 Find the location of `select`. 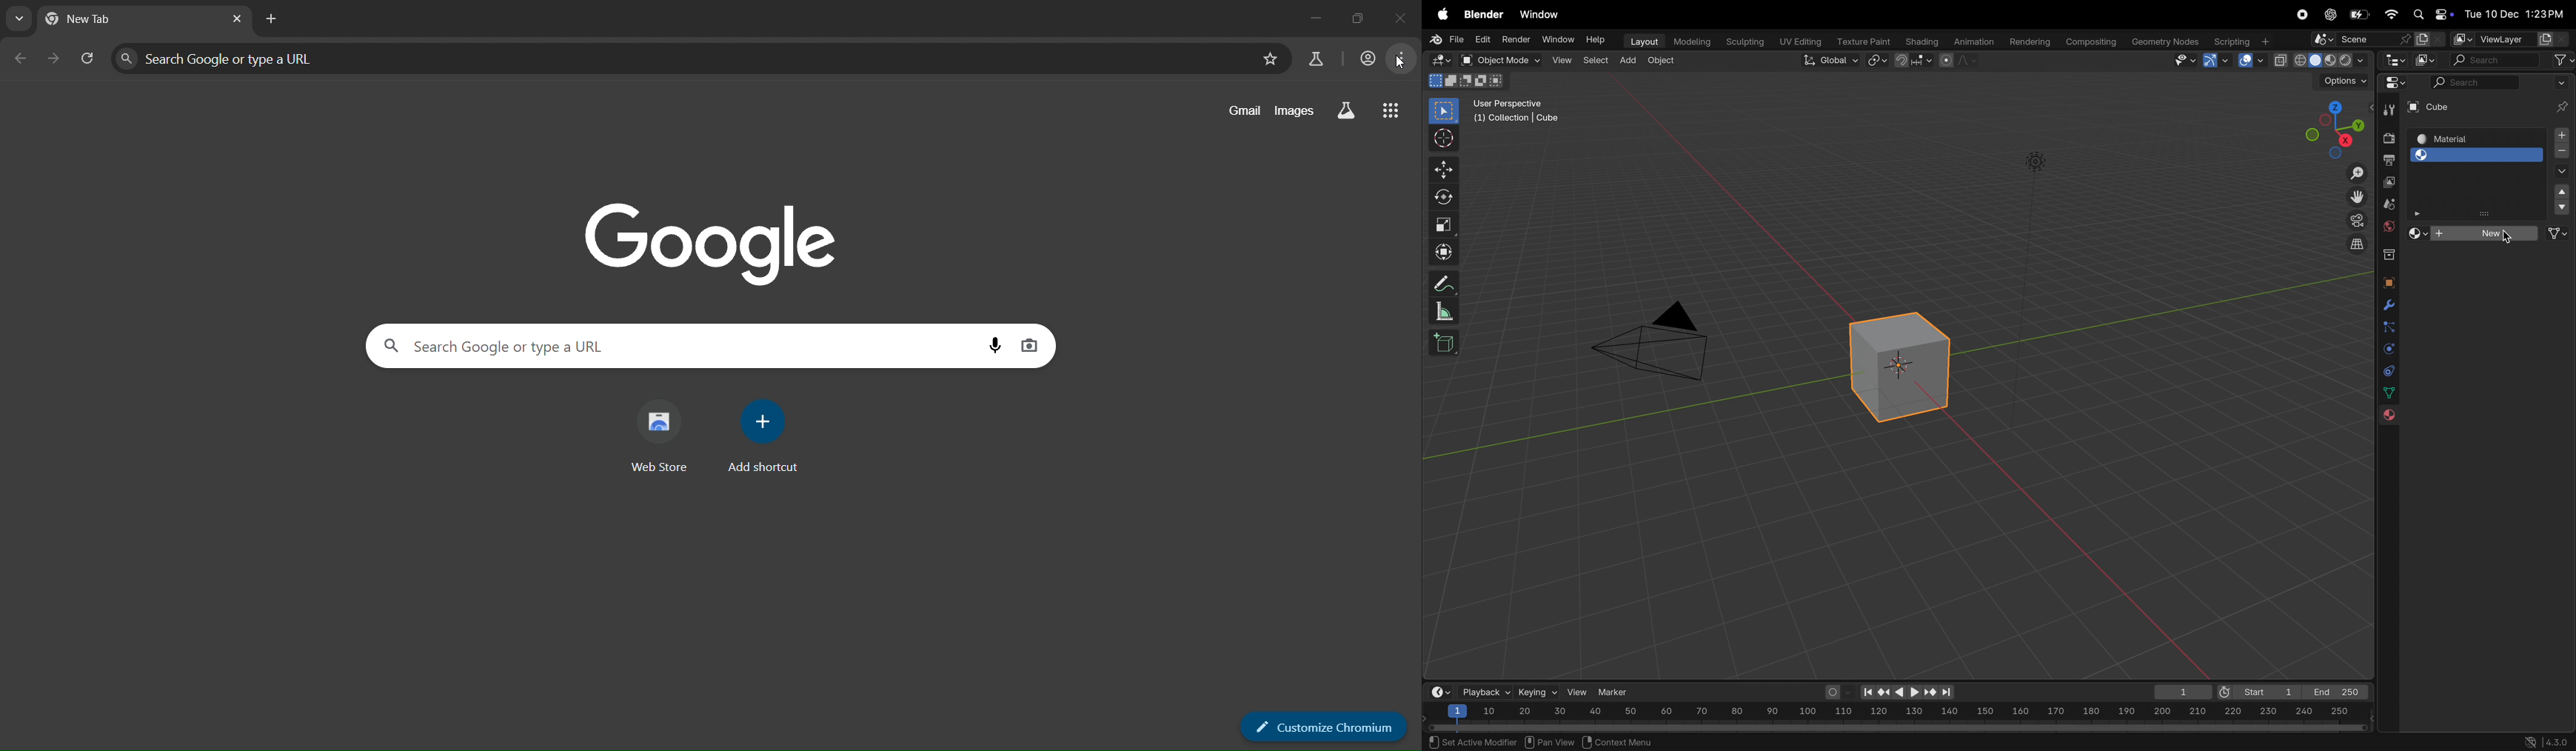

select is located at coordinates (1594, 60).